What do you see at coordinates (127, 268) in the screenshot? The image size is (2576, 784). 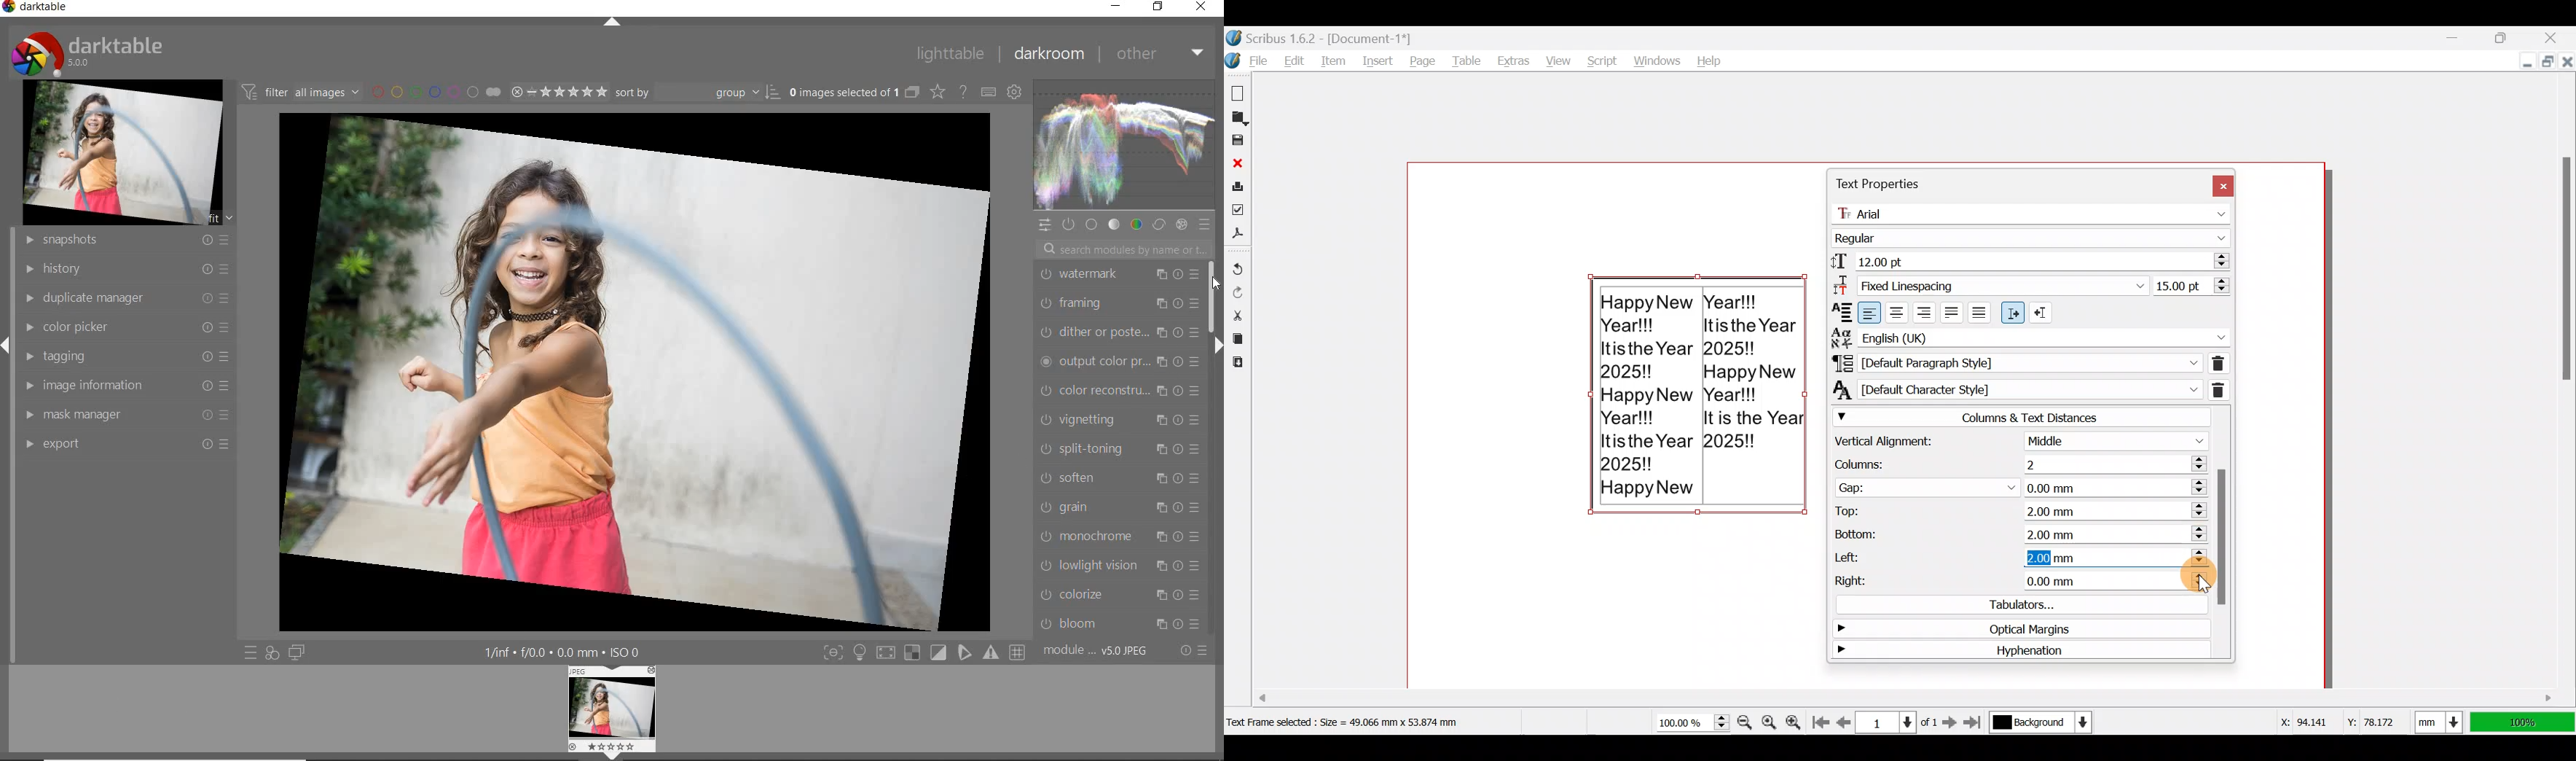 I see `history` at bounding box center [127, 268].